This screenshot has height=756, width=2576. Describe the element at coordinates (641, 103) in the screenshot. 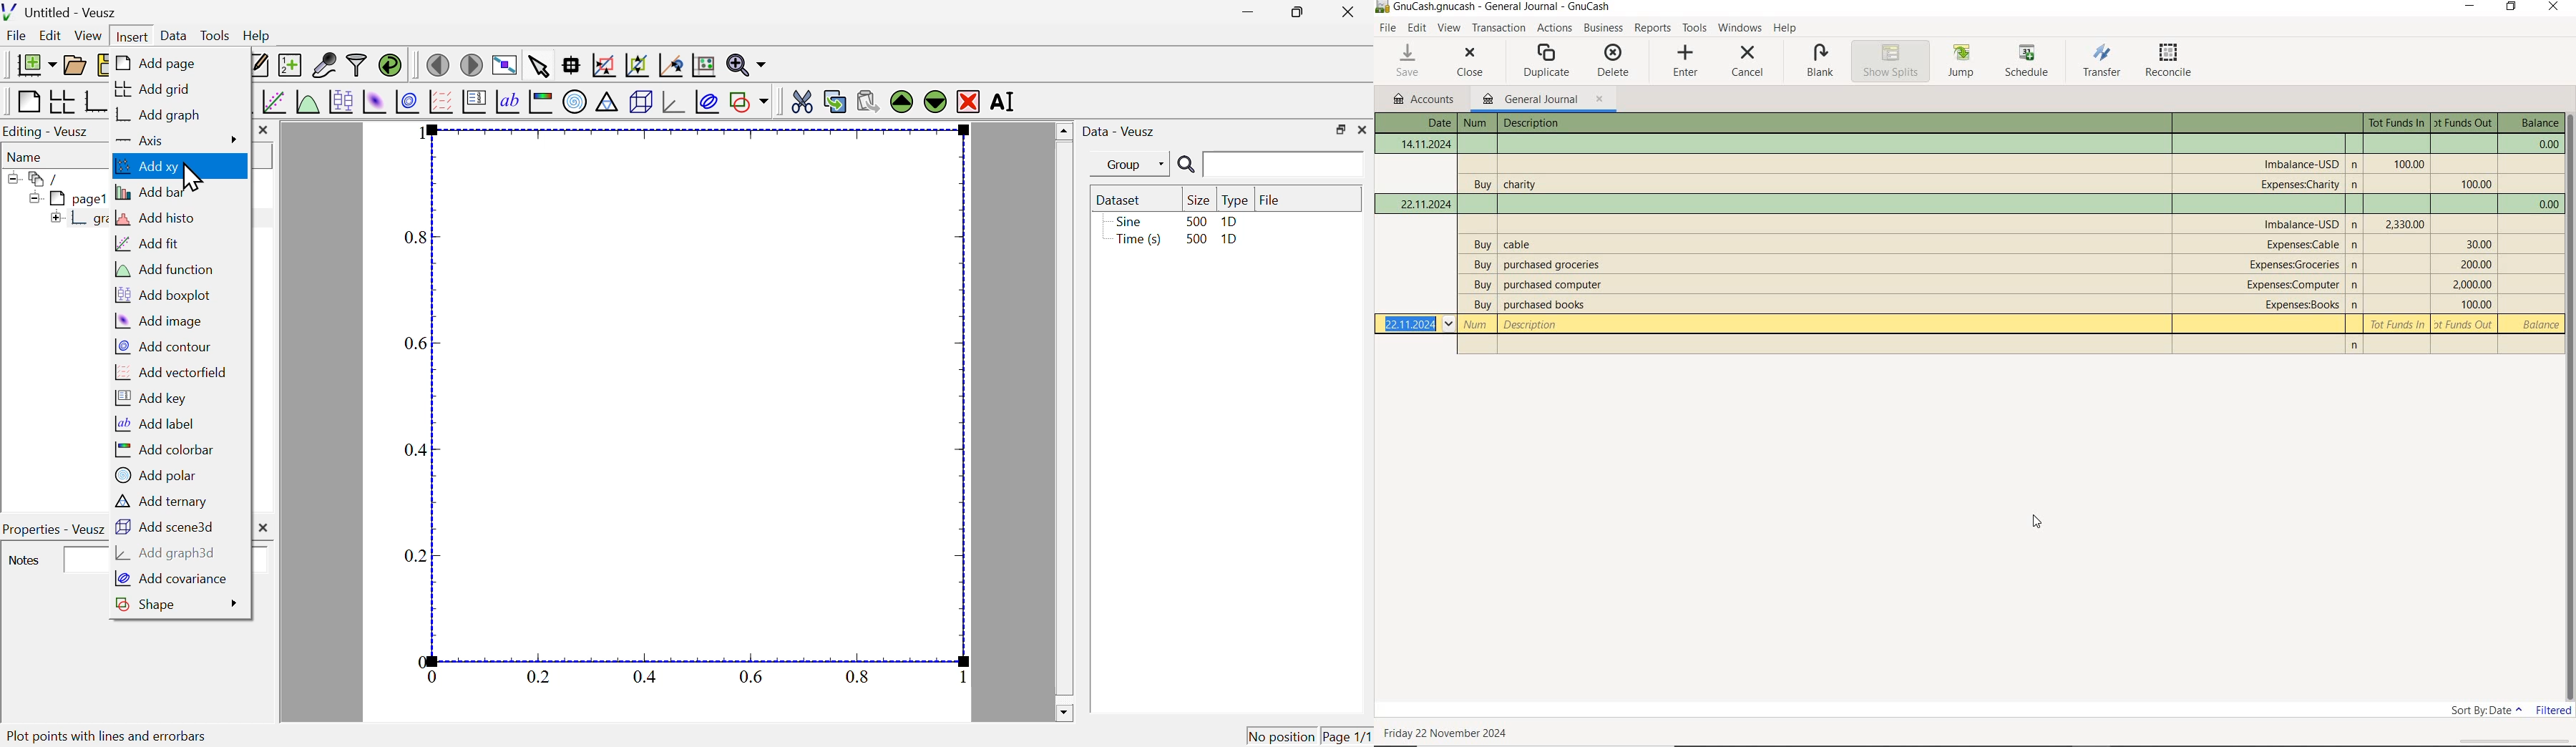

I see `3d scene` at that location.